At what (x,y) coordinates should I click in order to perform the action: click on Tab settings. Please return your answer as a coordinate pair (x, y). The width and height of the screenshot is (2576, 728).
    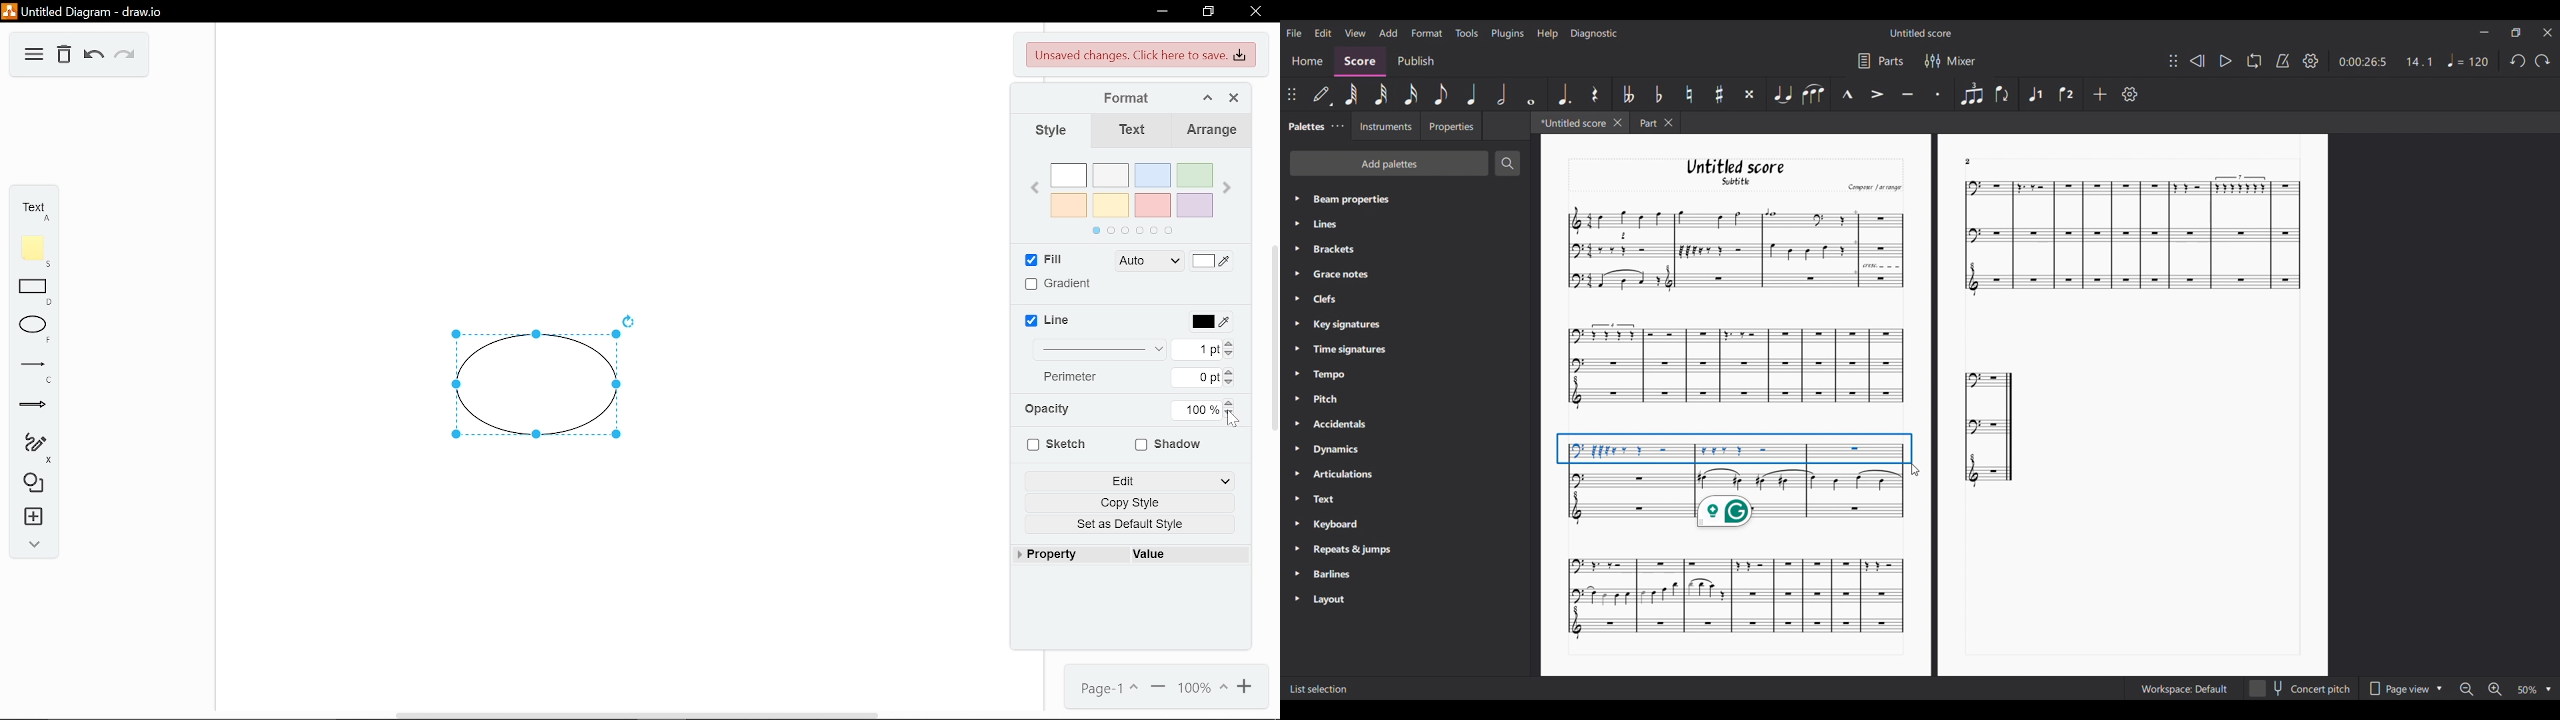
    Looking at the image, I should click on (1337, 126).